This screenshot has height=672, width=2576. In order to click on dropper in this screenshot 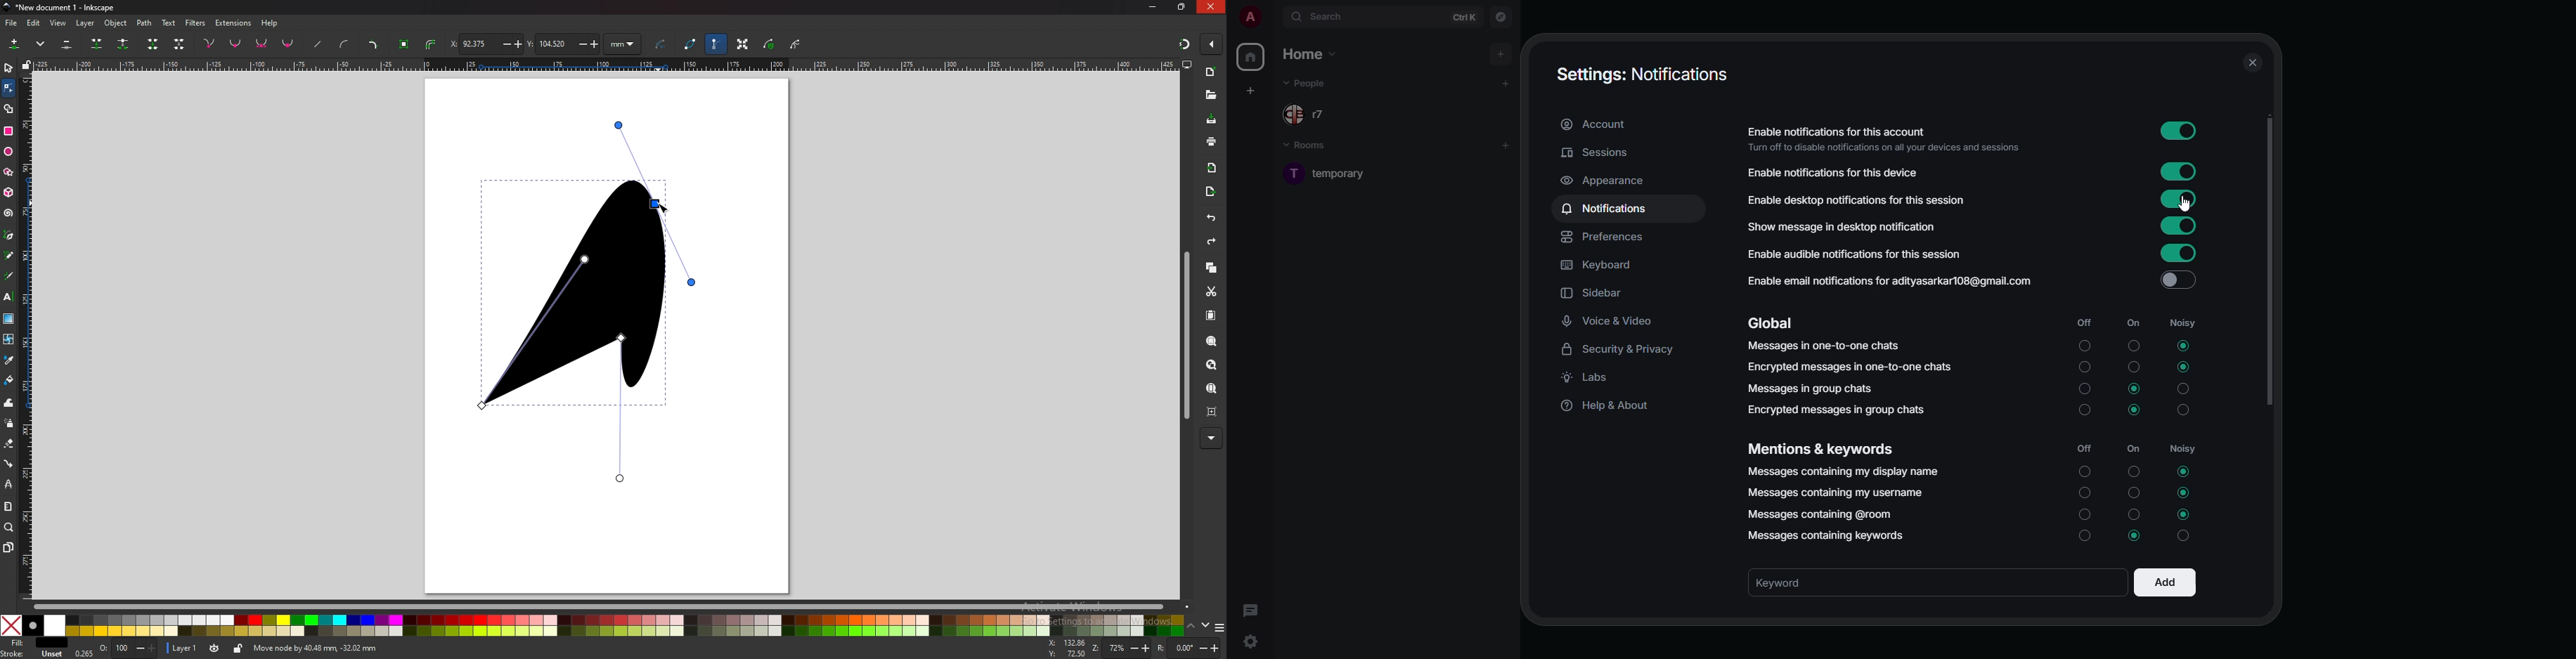, I will do `click(8, 360)`.